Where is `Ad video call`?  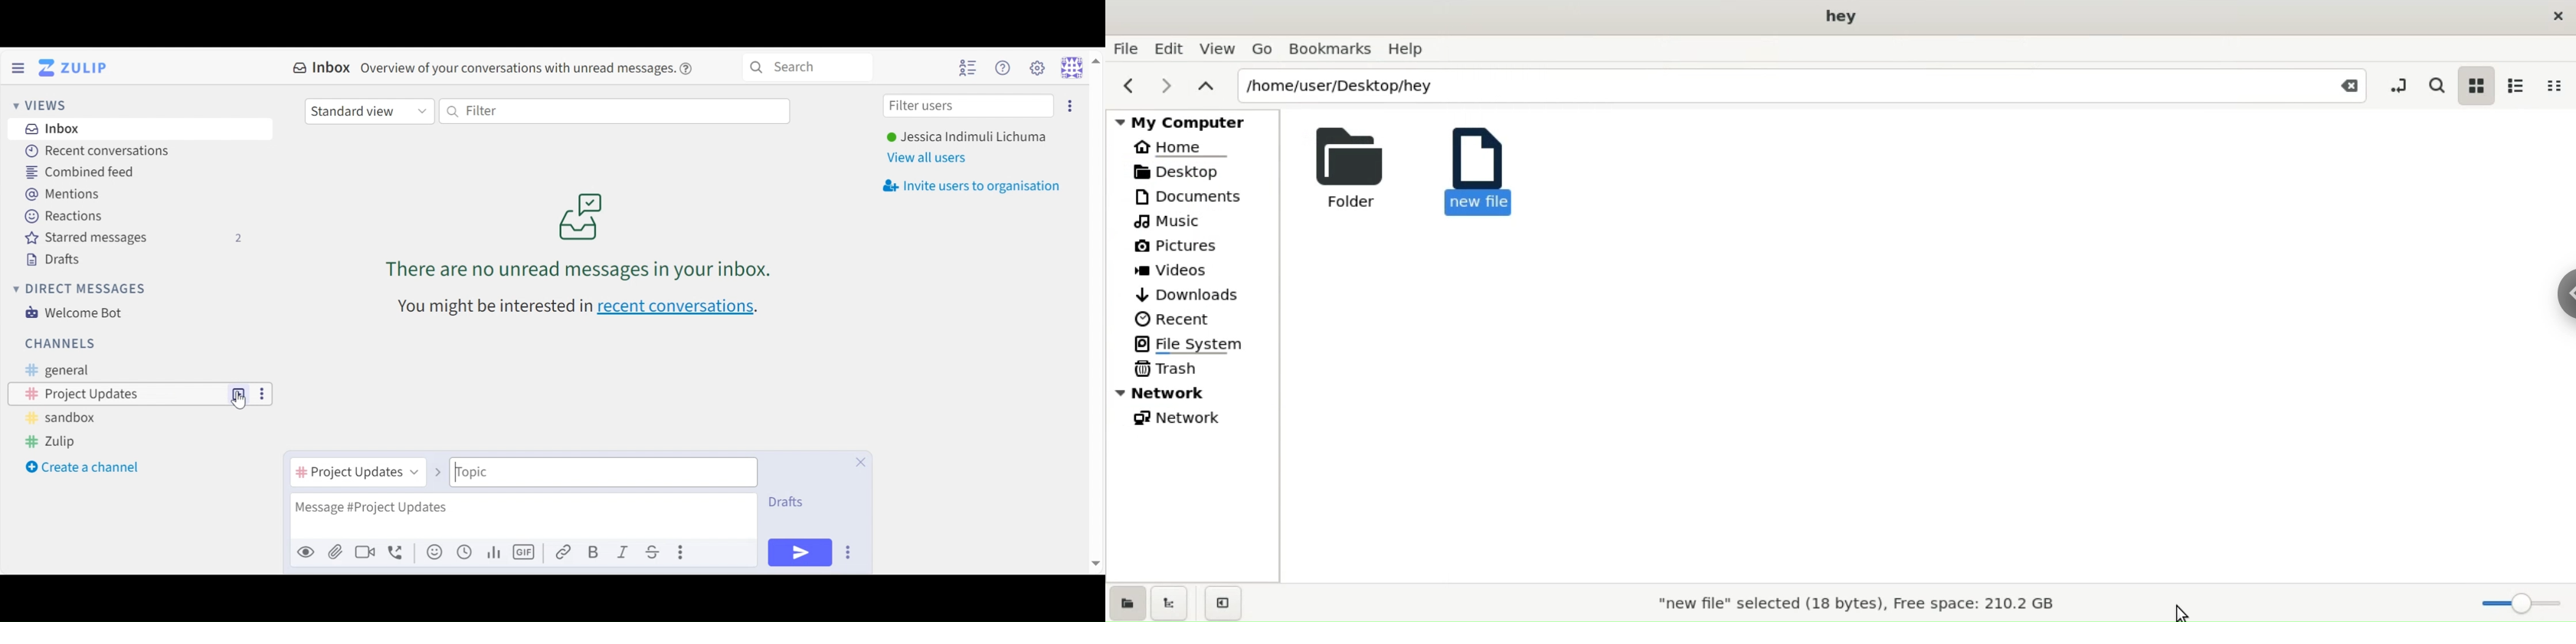
Ad video call is located at coordinates (365, 551).